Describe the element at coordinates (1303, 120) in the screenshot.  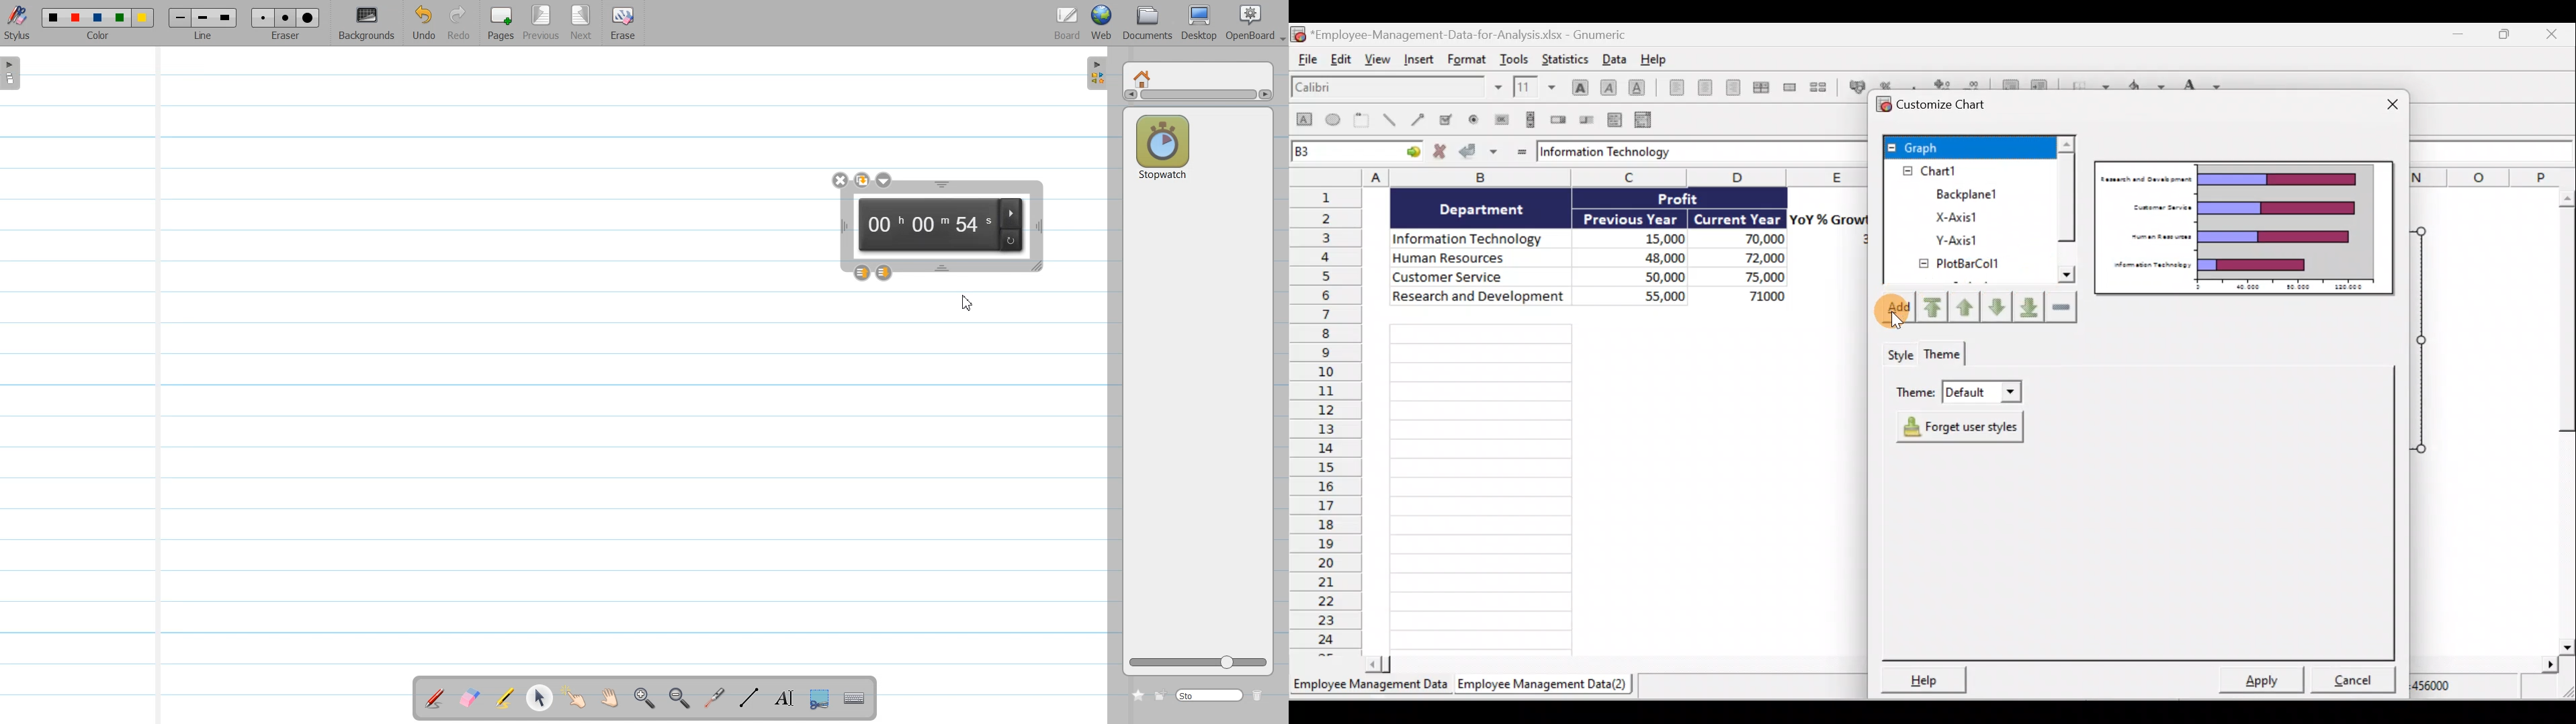
I see `Create a rectangle object` at that location.